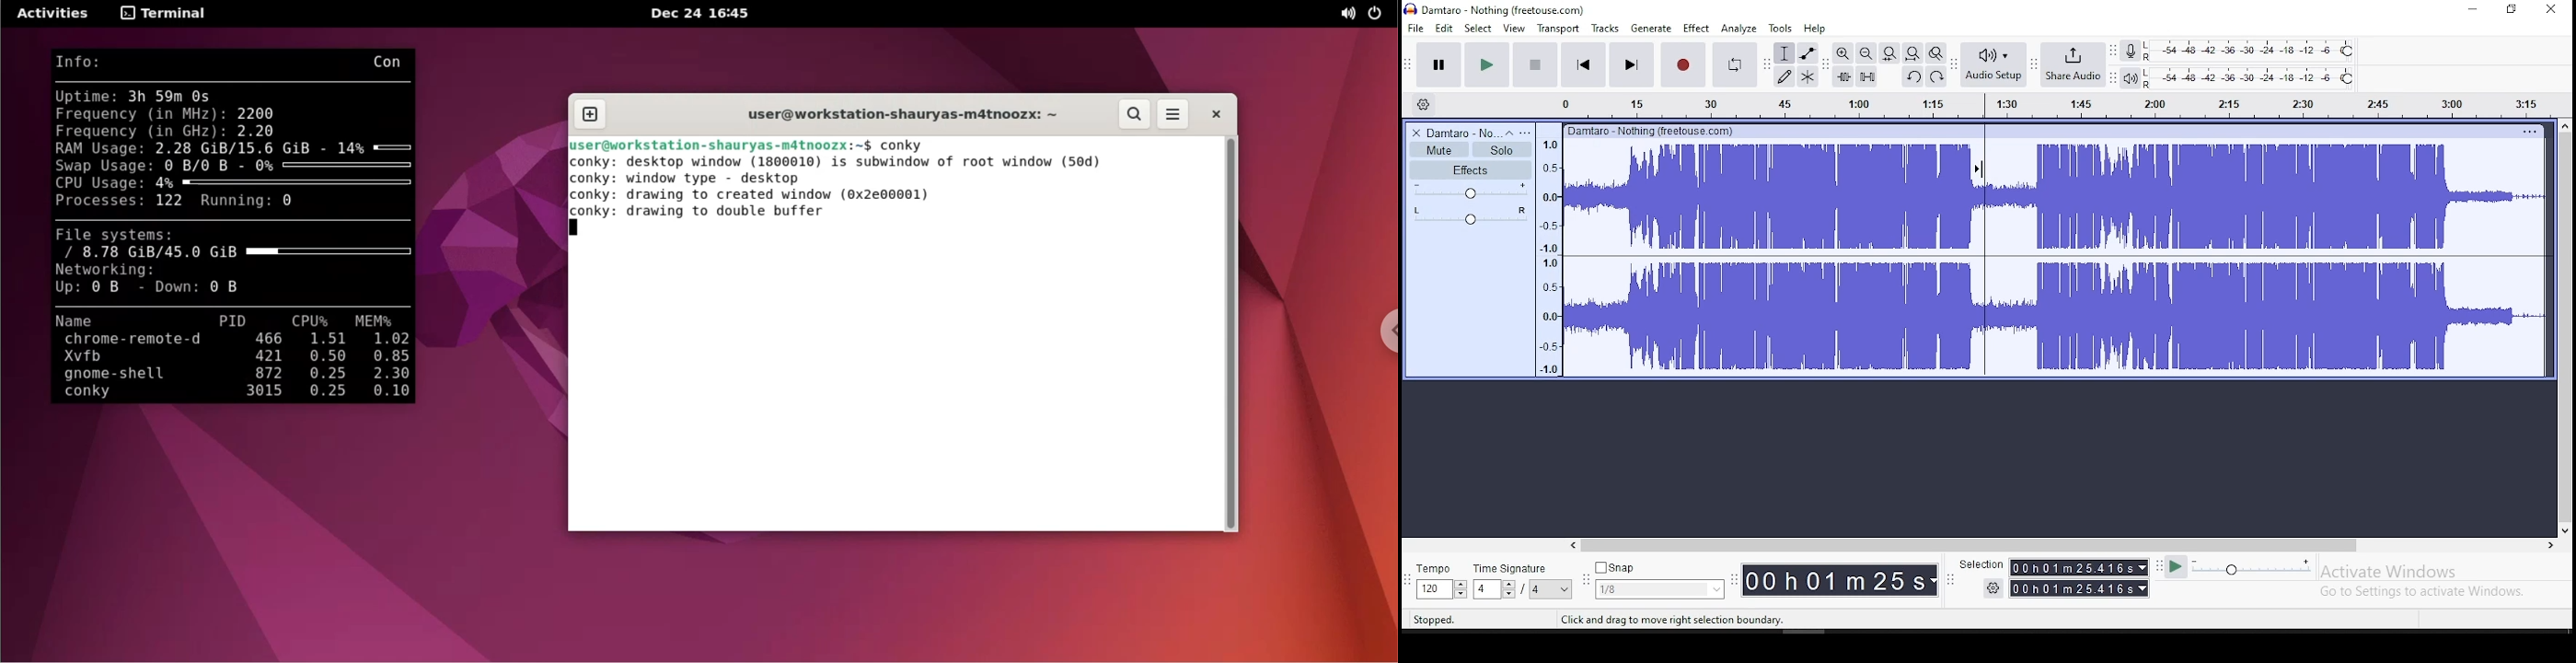  I want to click on fit project to width, so click(1914, 54).